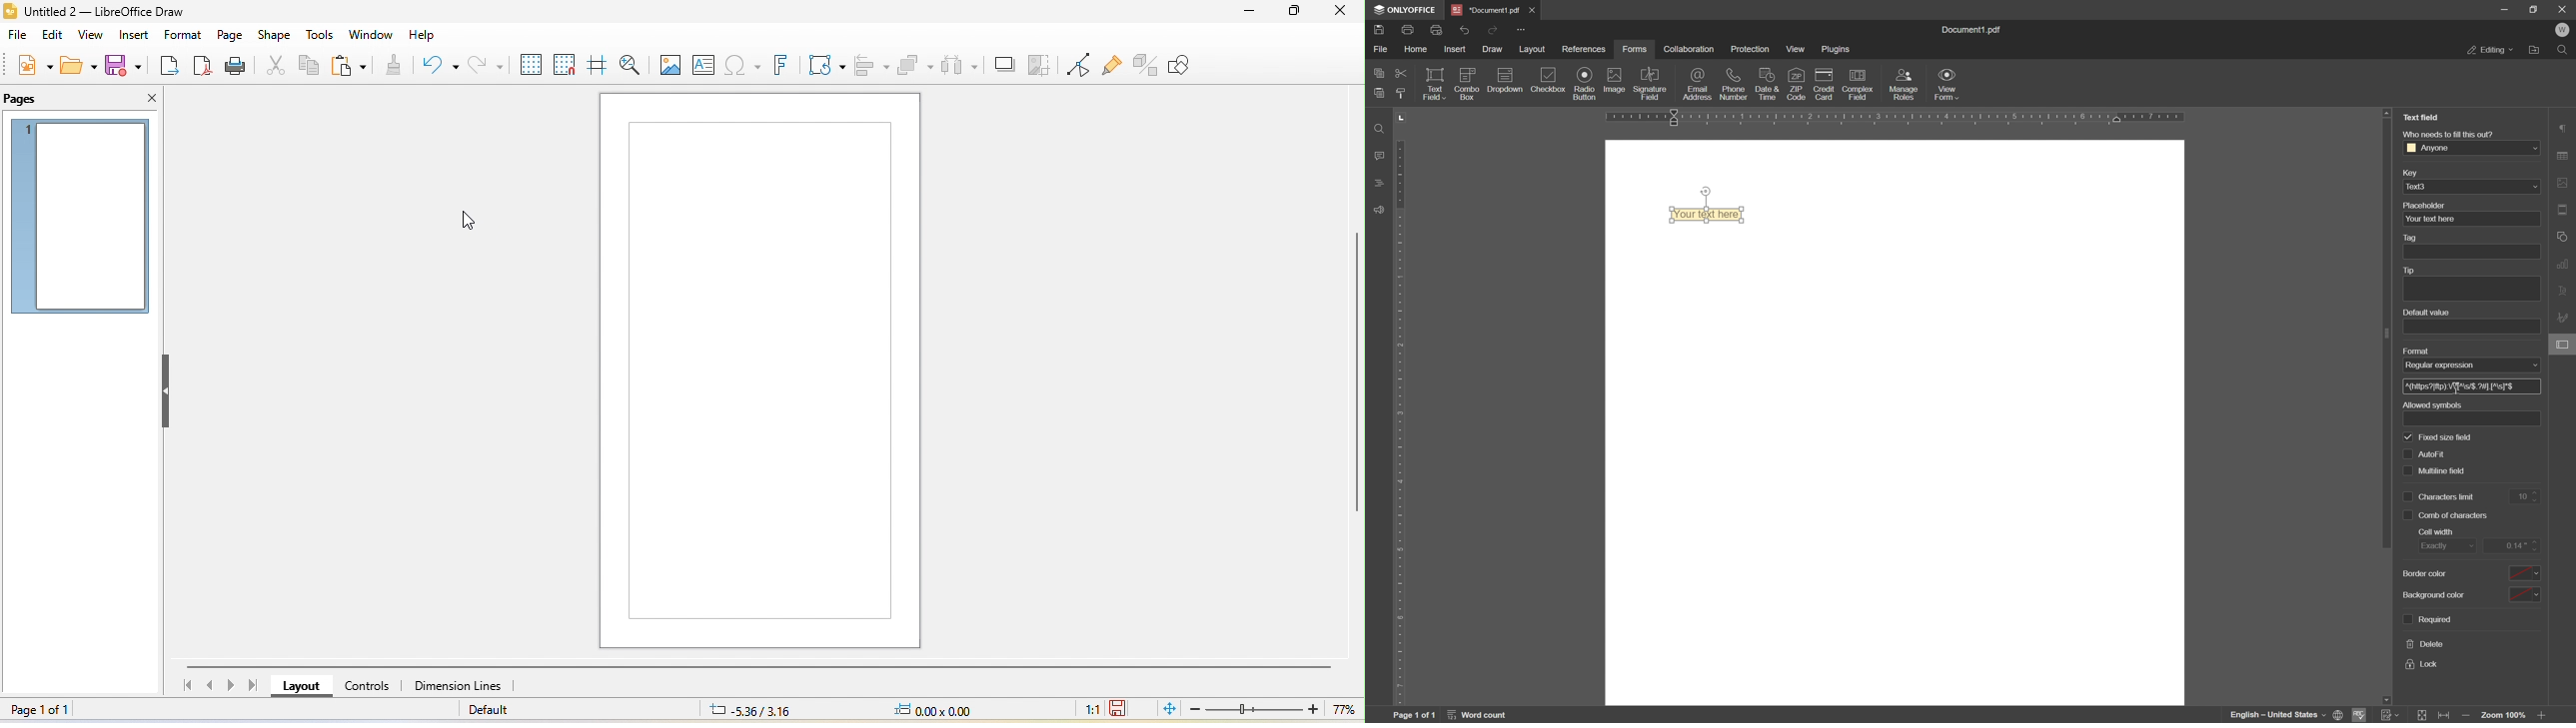  I want to click on helpline while moving, so click(596, 66).